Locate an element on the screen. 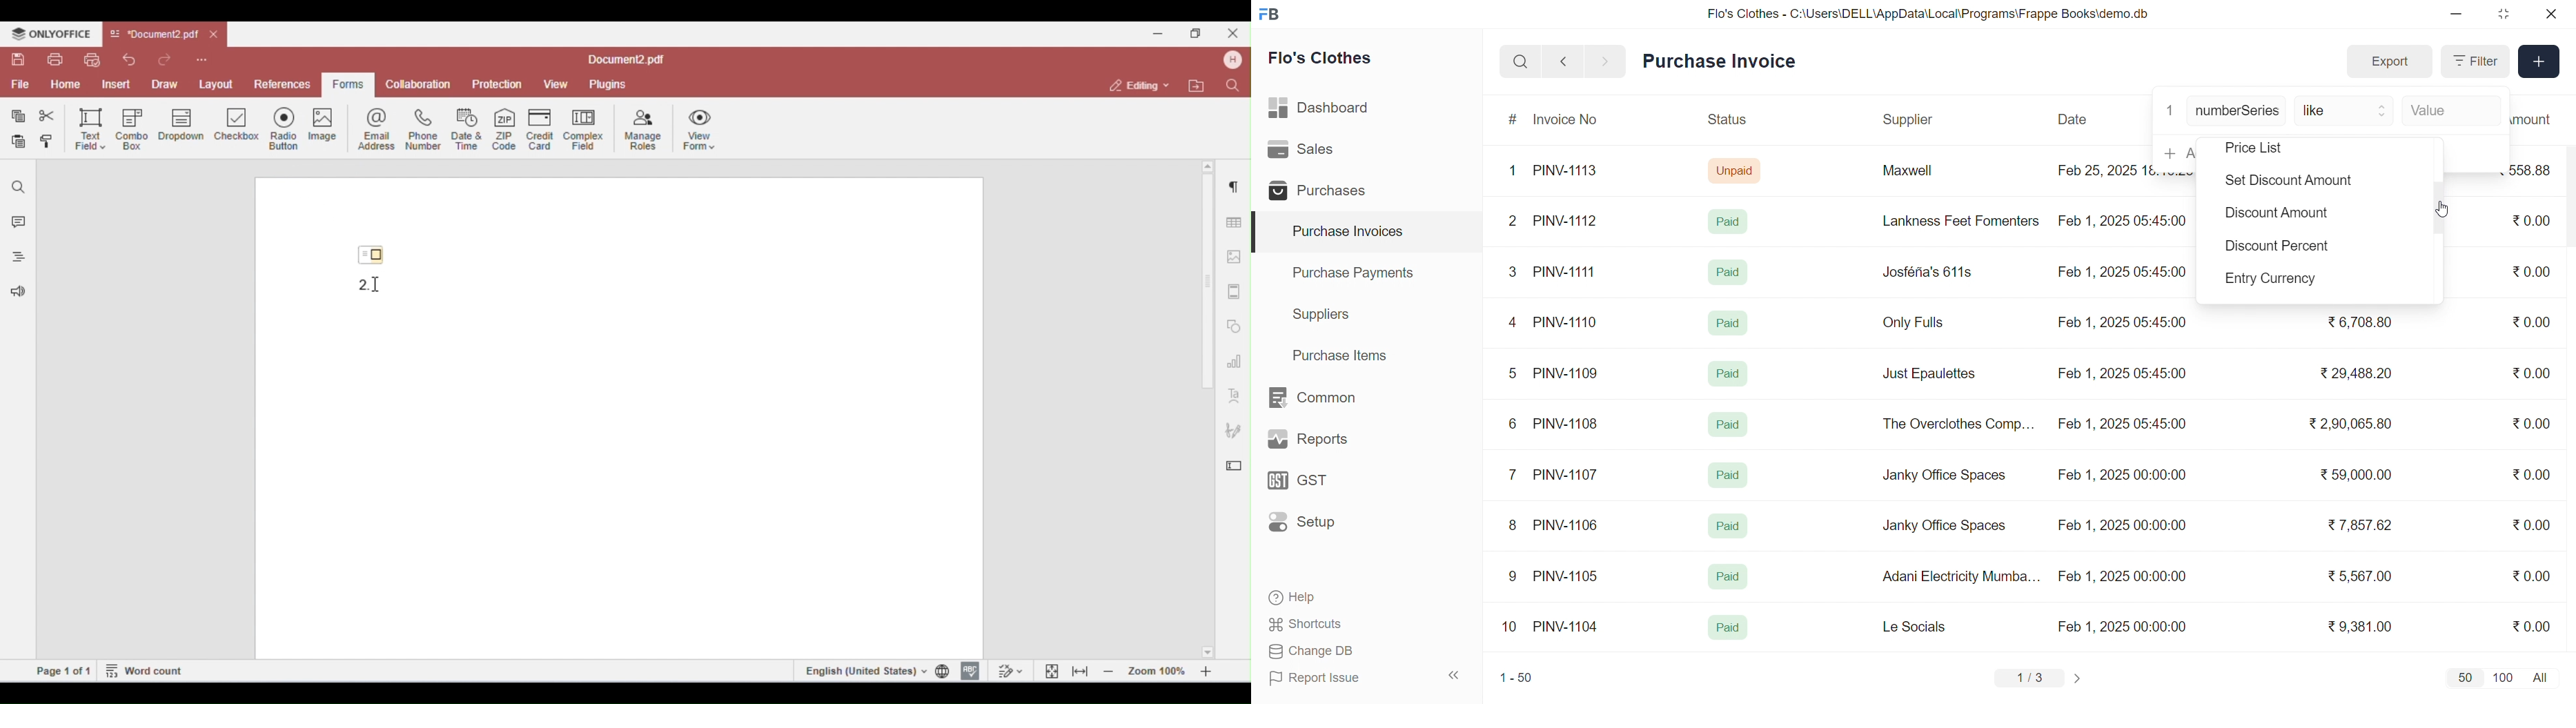 The width and height of the screenshot is (2576, 728). Reports is located at coordinates (1324, 442).